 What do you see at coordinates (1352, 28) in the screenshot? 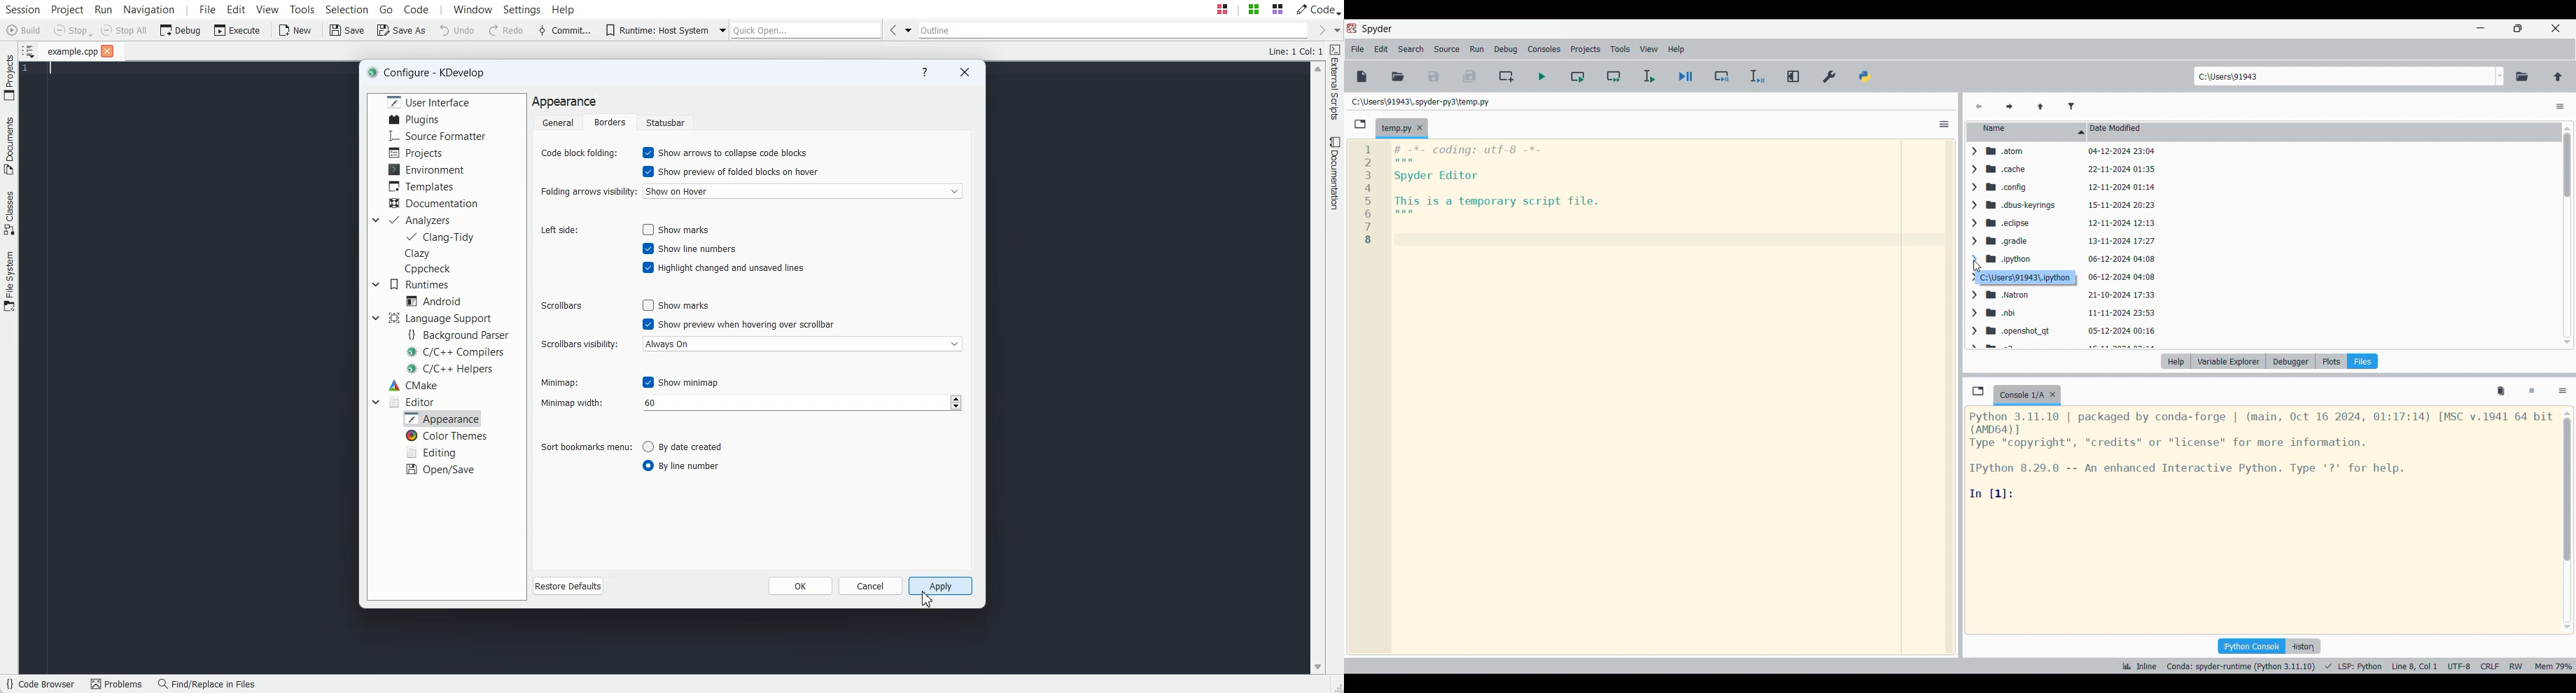
I see `Software logo` at bounding box center [1352, 28].